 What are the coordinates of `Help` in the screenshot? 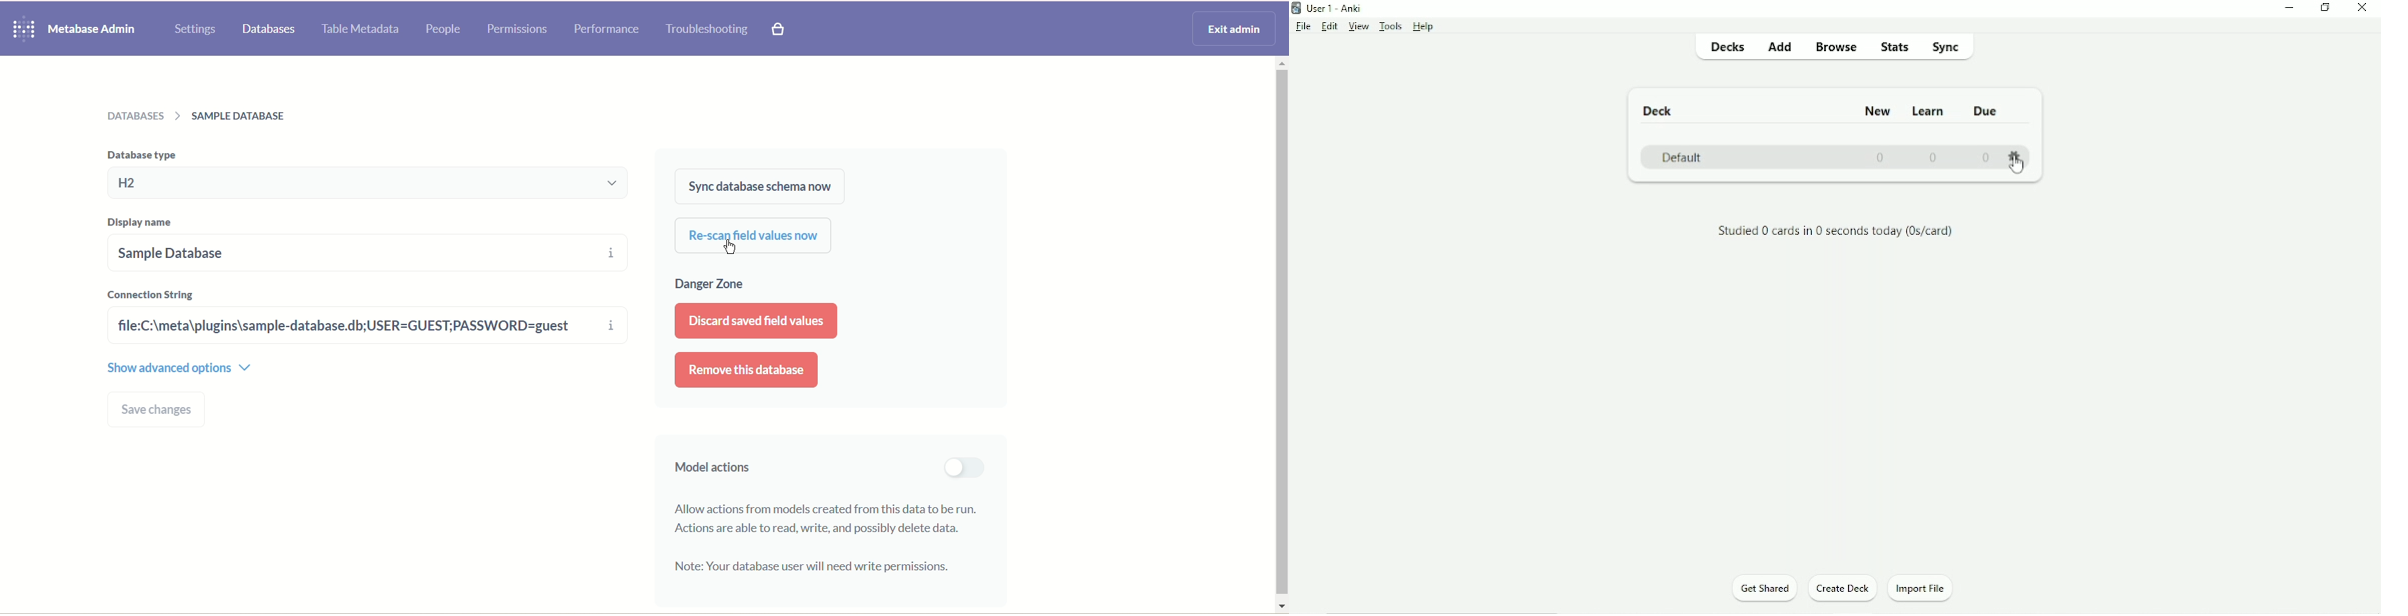 It's located at (1425, 27).